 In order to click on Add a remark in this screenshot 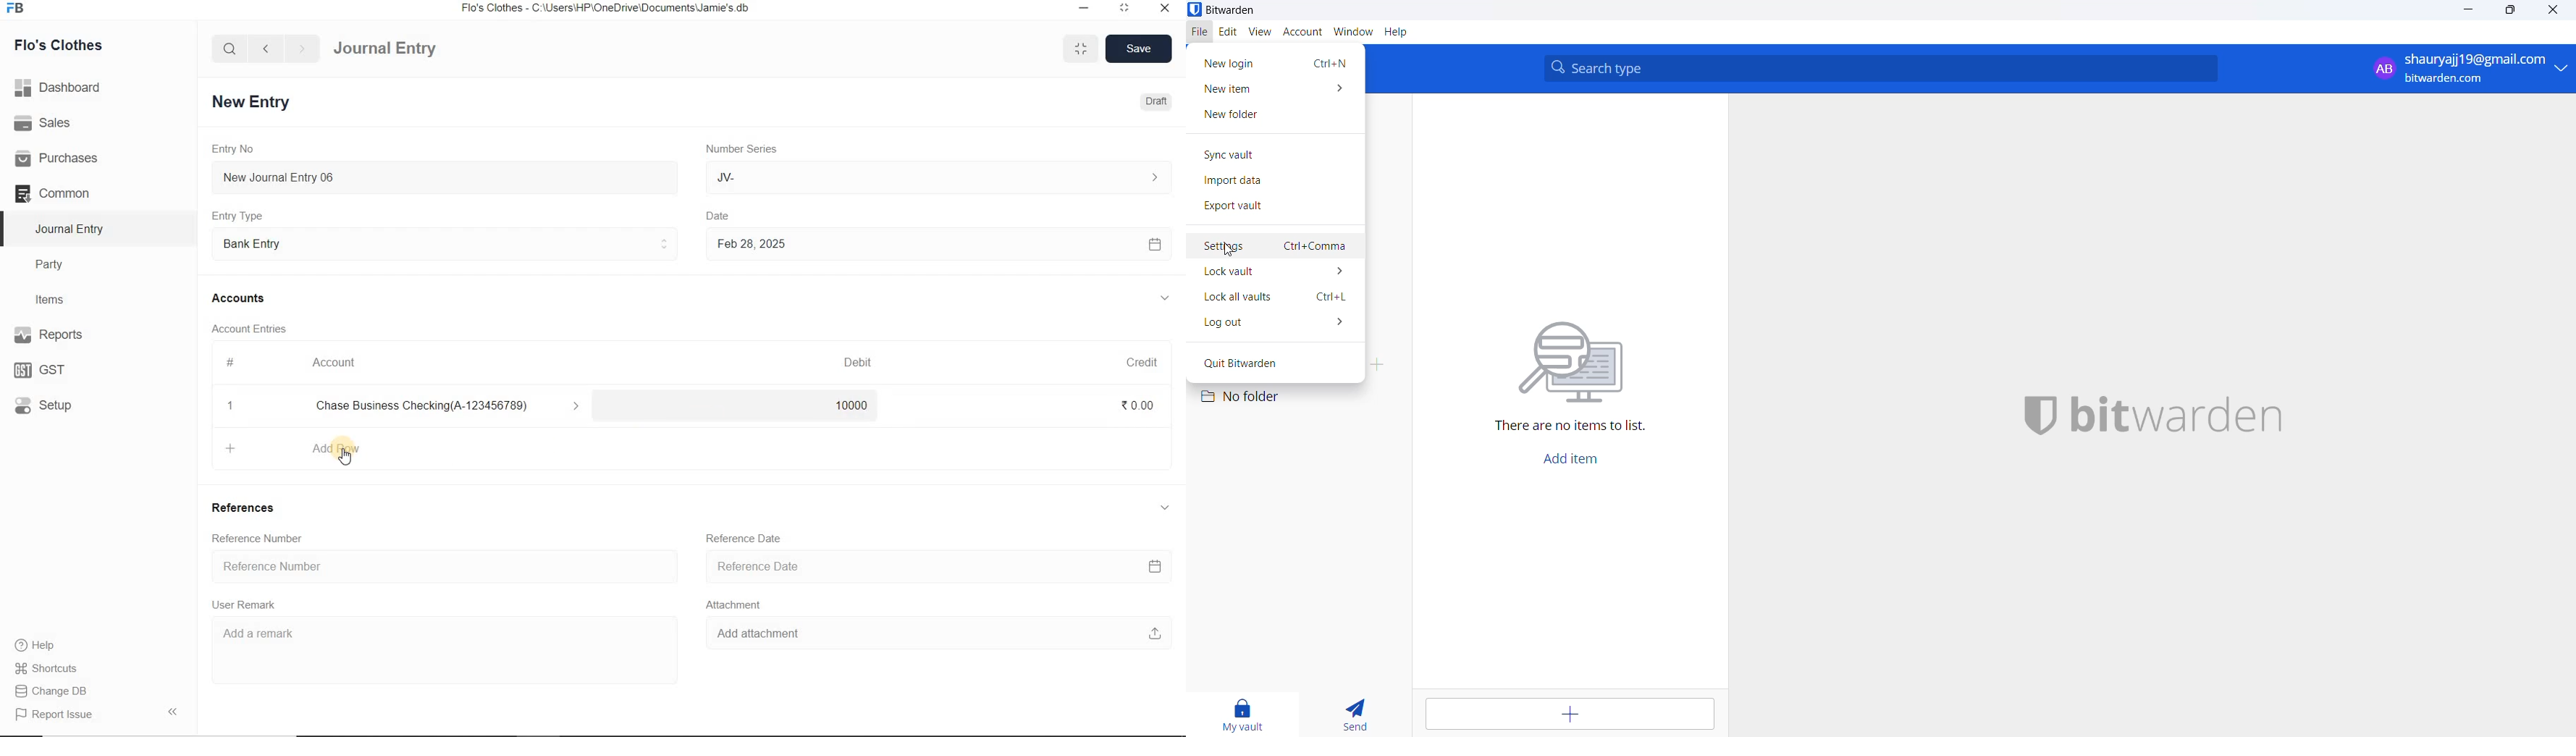, I will do `click(436, 641)`.